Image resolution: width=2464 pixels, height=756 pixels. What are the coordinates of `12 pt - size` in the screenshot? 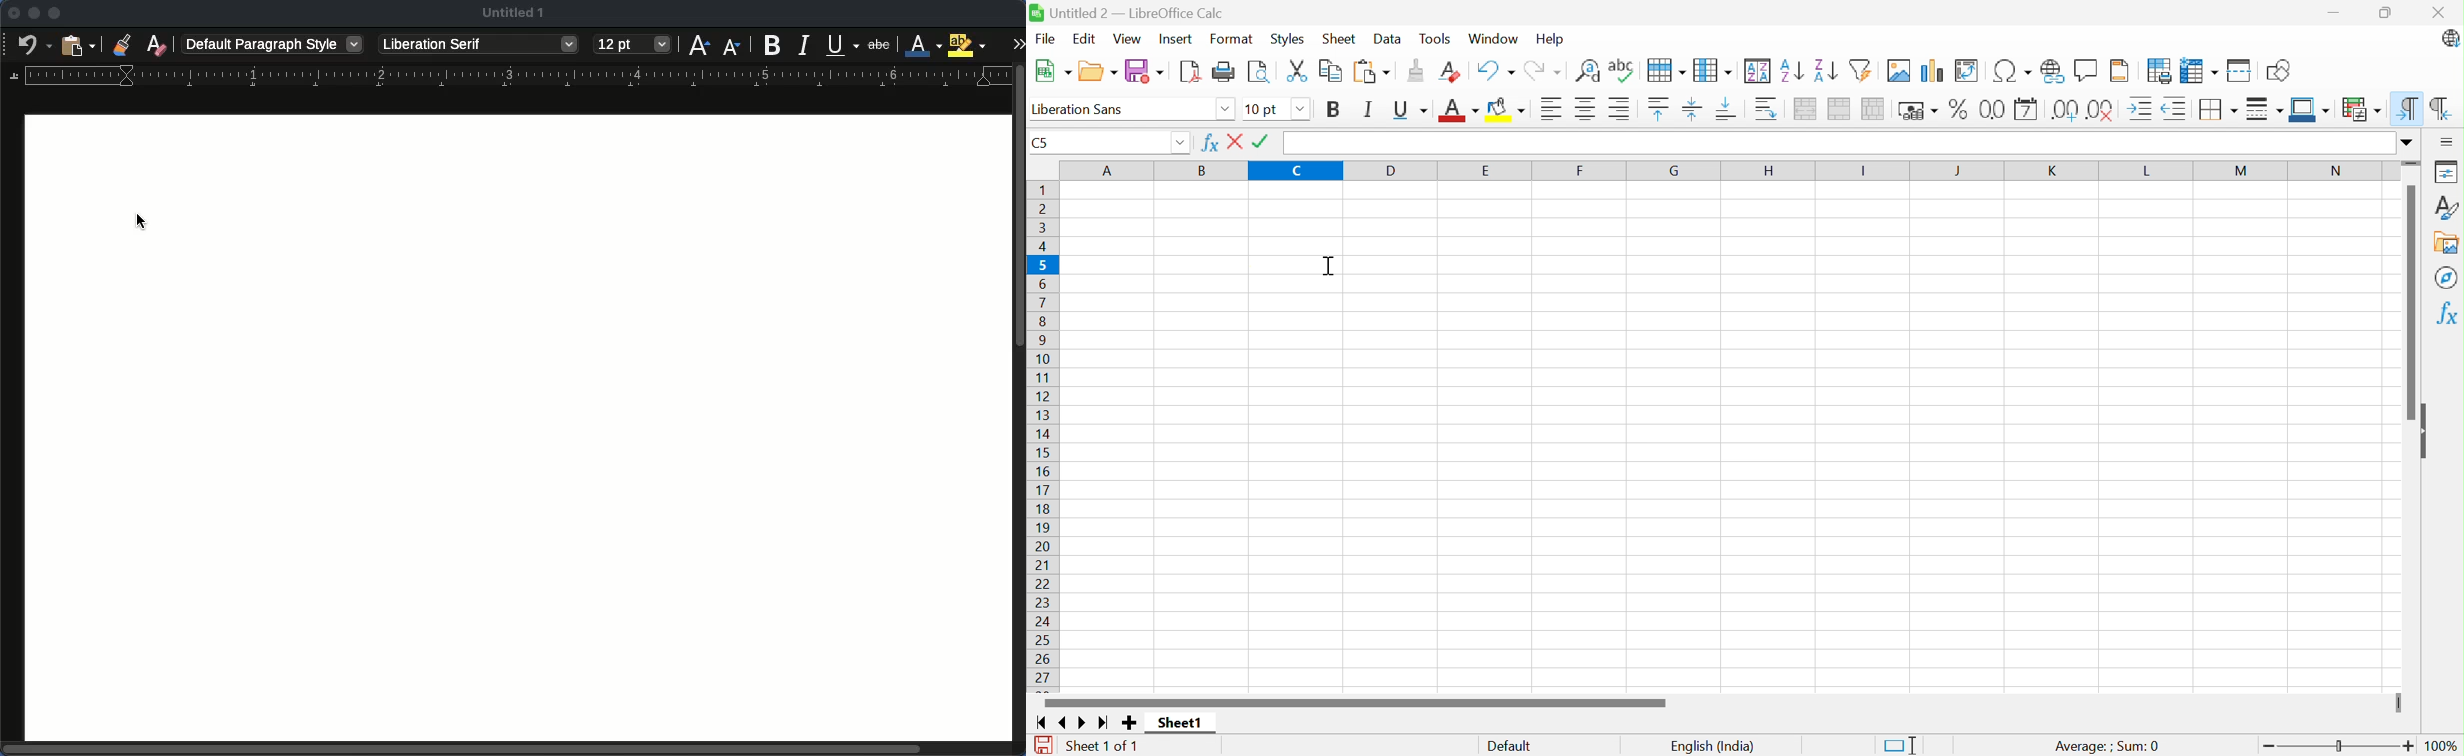 It's located at (633, 43).